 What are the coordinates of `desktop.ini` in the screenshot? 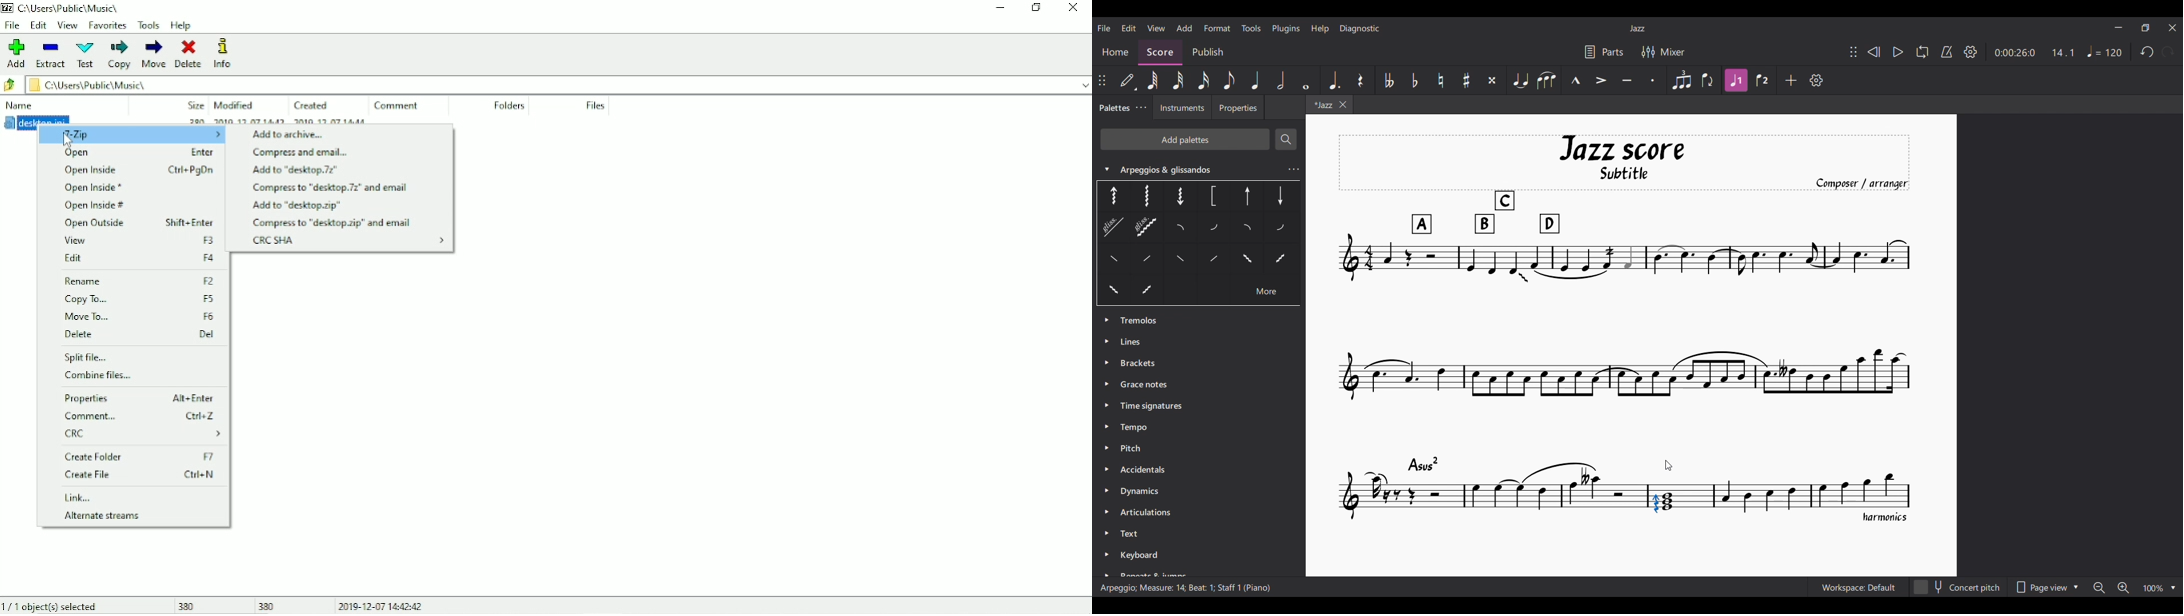 It's located at (36, 120).